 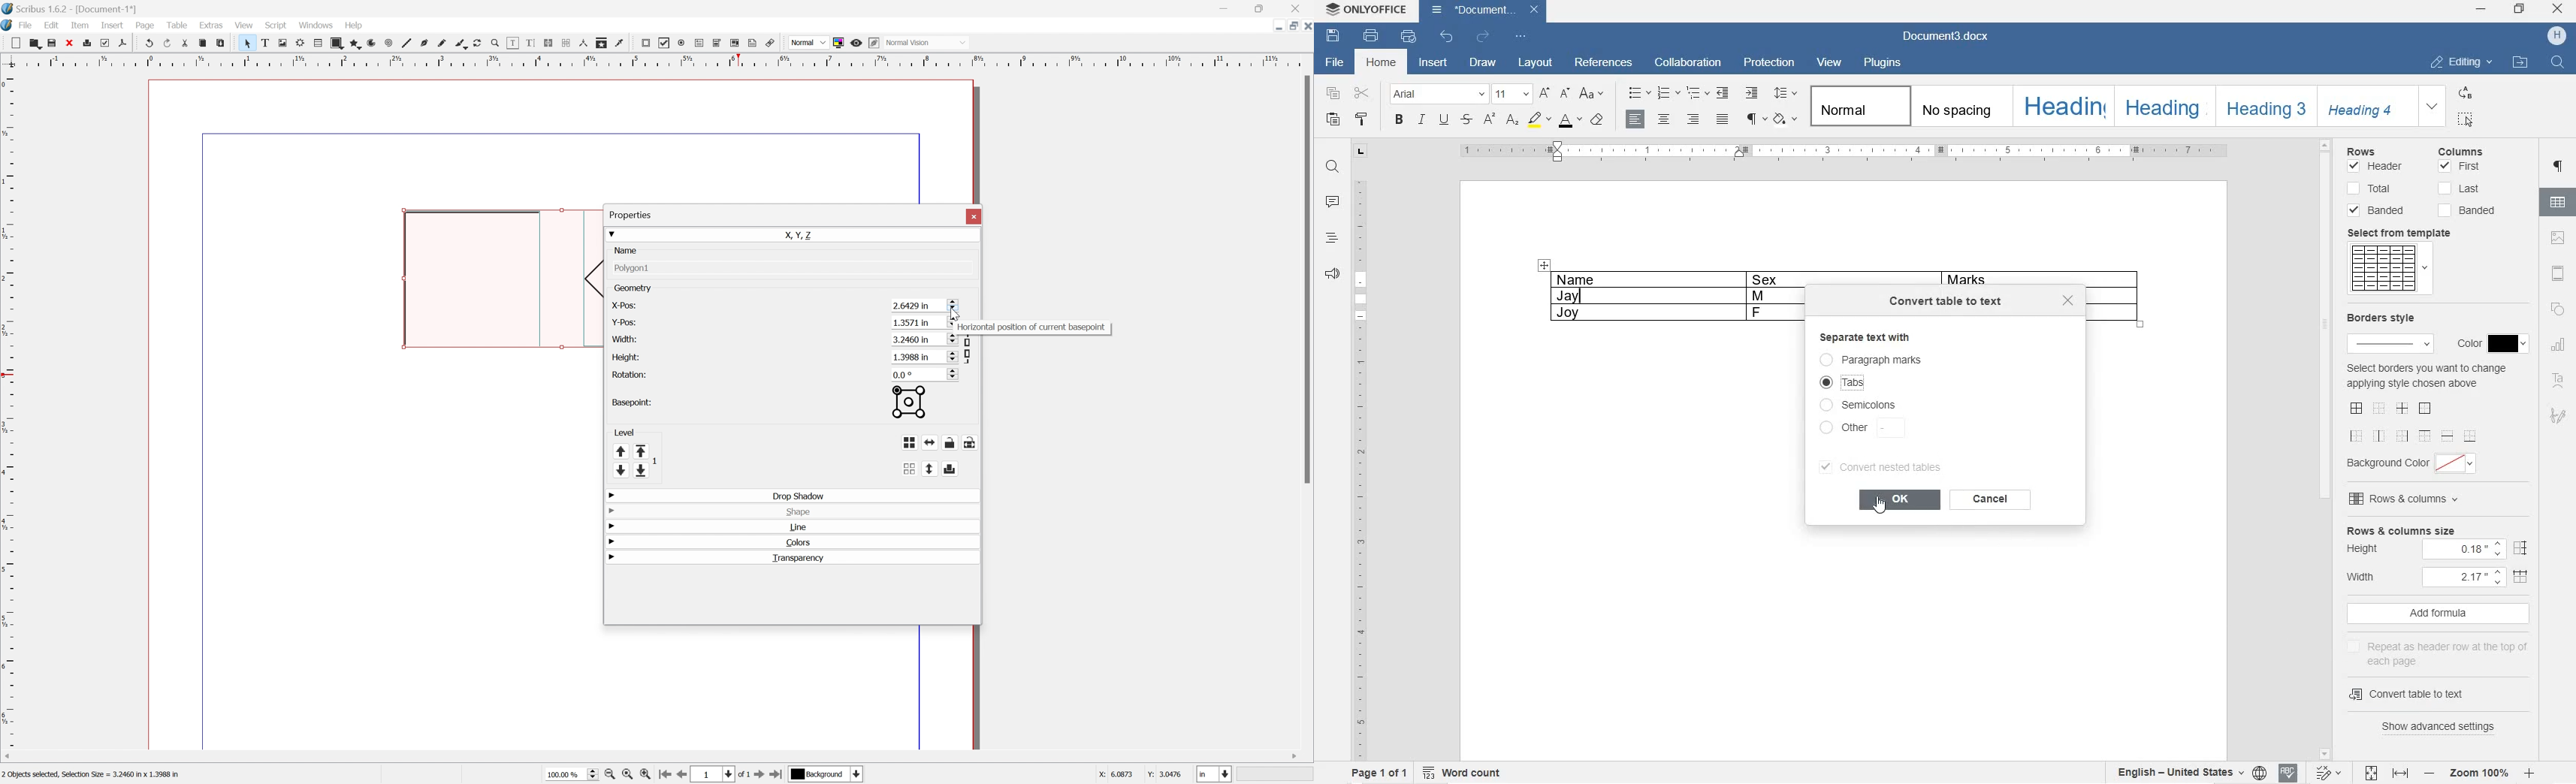 What do you see at coordinates (2379, 435) in the screenshot?
I see `set vertical inner lines only` at bounding box center [2379, 435].